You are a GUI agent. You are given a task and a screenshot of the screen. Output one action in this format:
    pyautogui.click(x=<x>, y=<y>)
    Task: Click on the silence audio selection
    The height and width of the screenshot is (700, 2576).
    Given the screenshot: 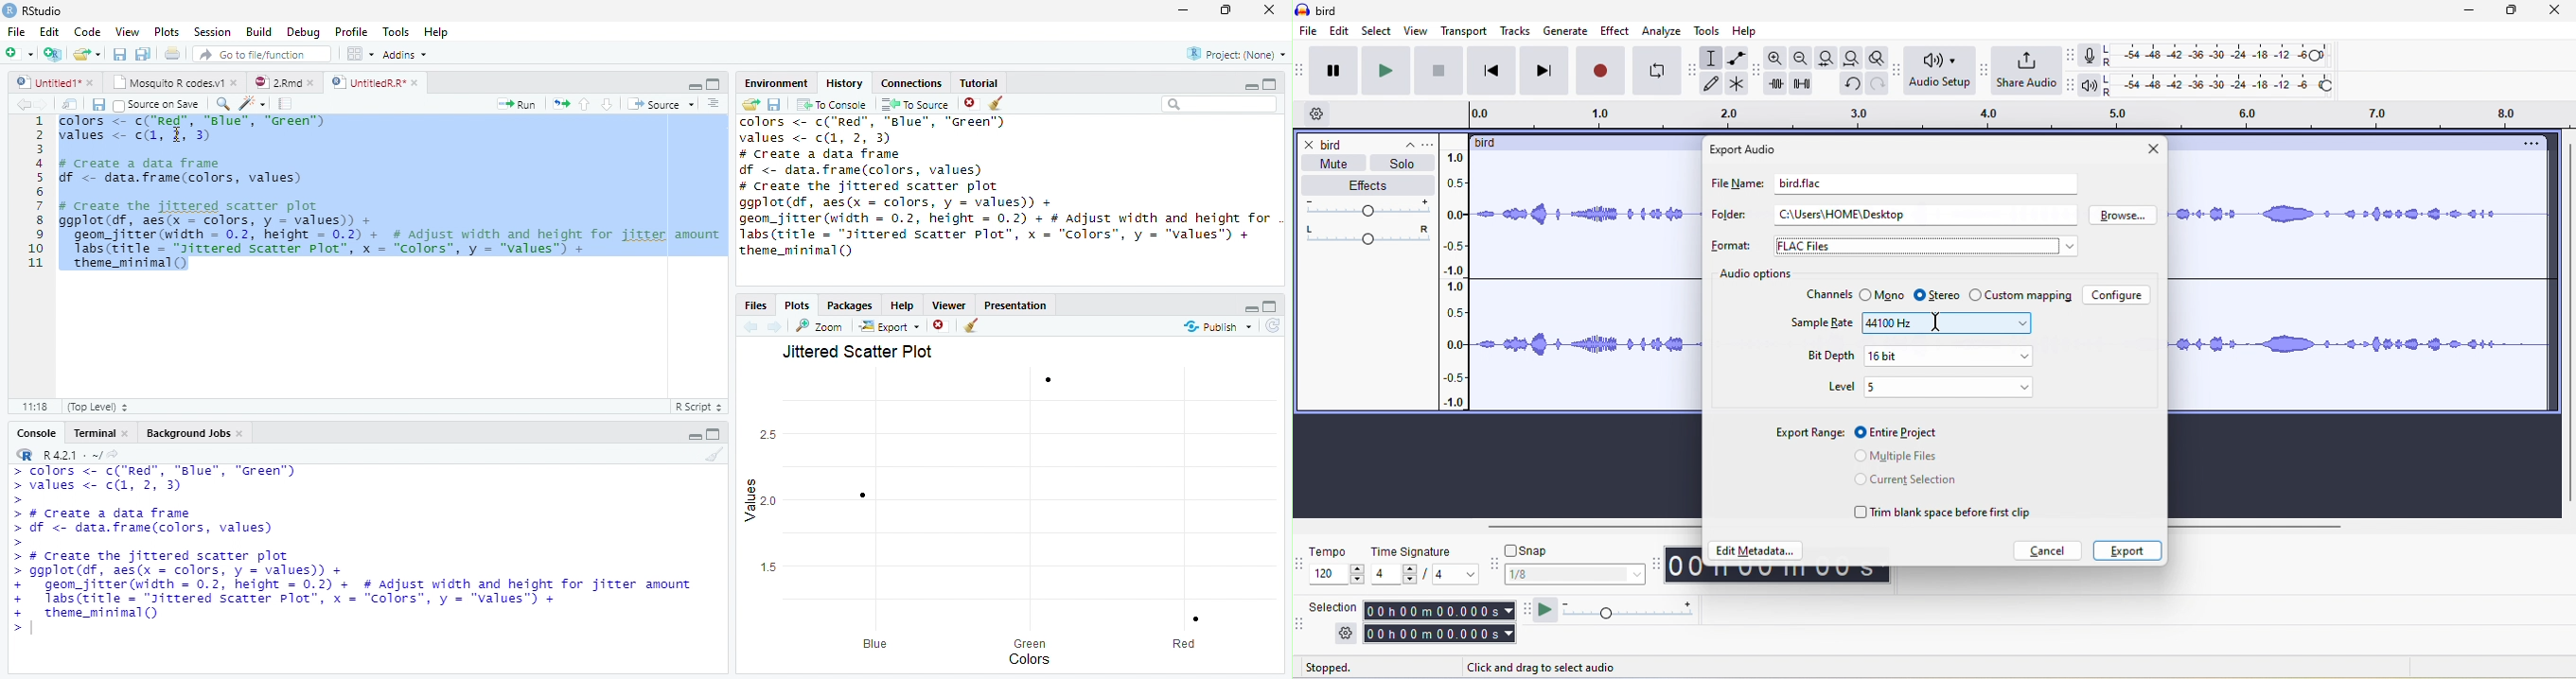 What is the action you would take?
    pyautogui.click(x=1808, y=87)
    